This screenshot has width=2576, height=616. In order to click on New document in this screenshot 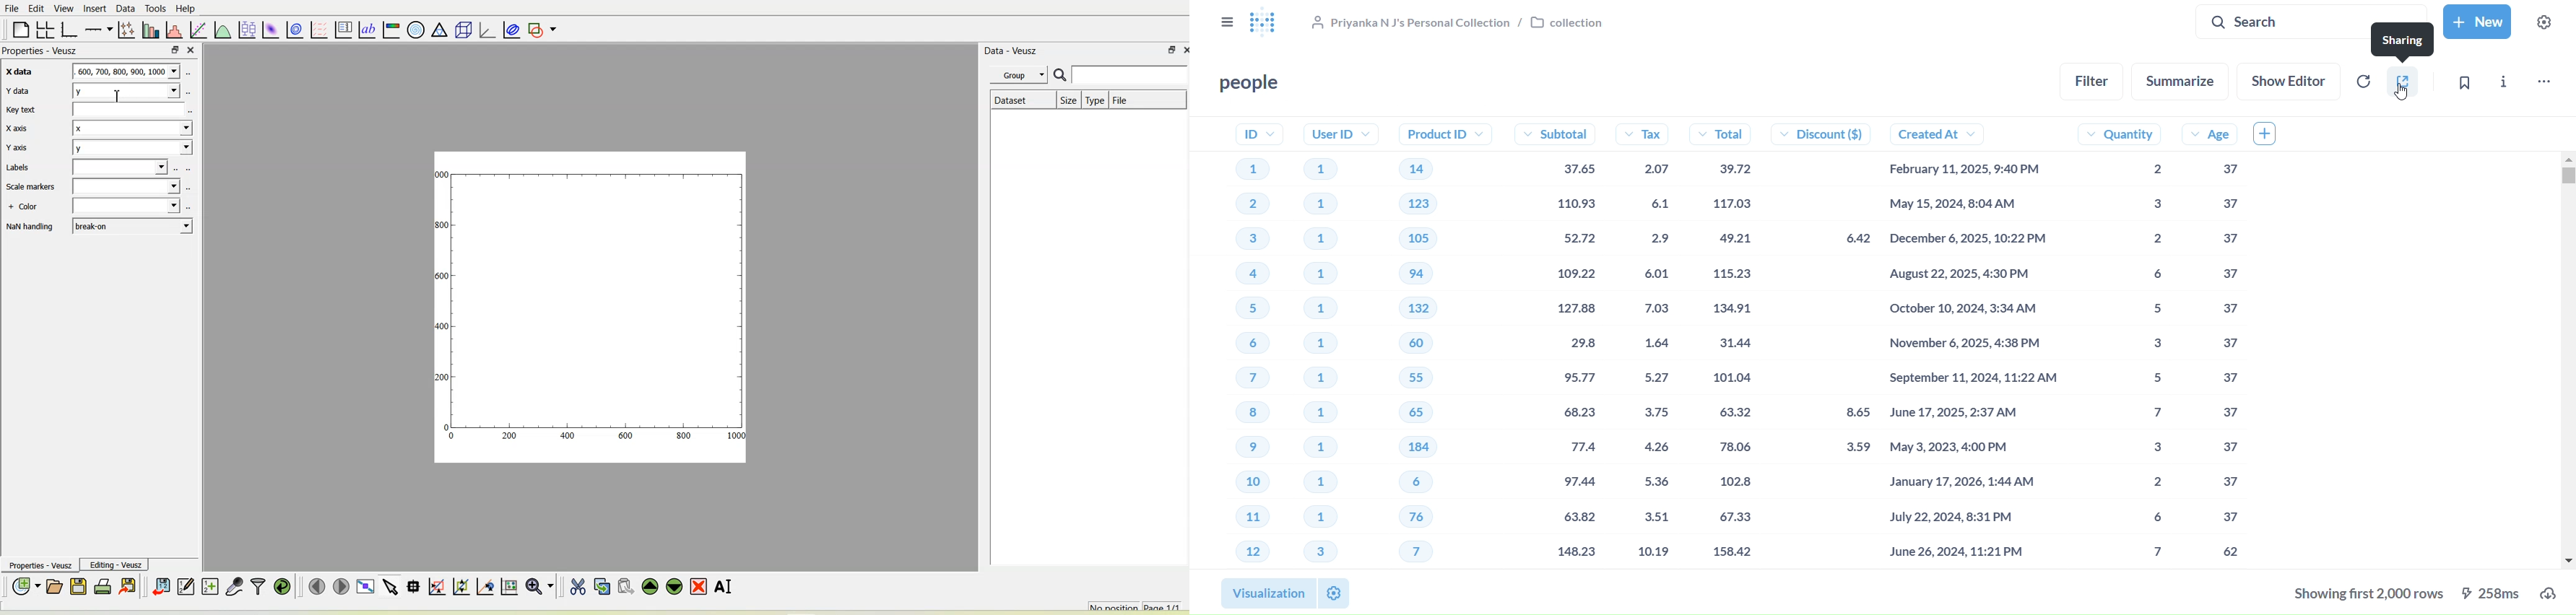, I will do `click(25, 586)`.